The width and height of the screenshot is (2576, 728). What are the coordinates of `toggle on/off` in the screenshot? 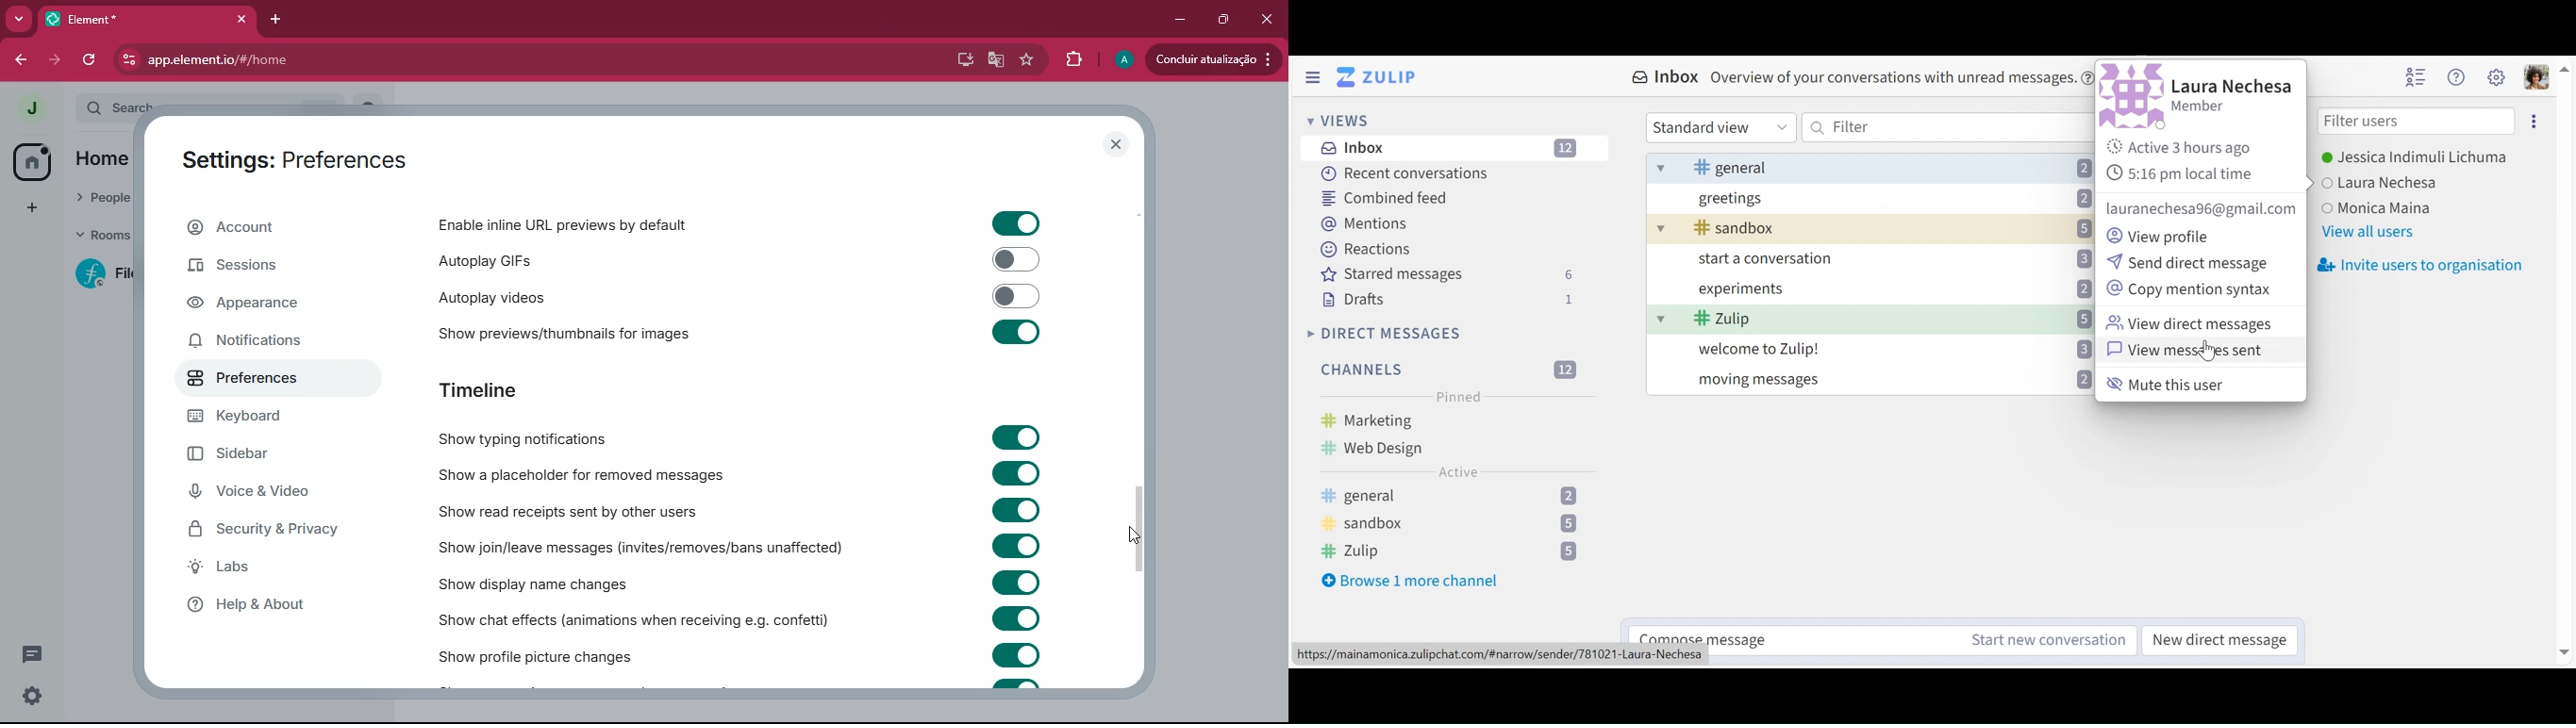 It's located at (1018, 296).